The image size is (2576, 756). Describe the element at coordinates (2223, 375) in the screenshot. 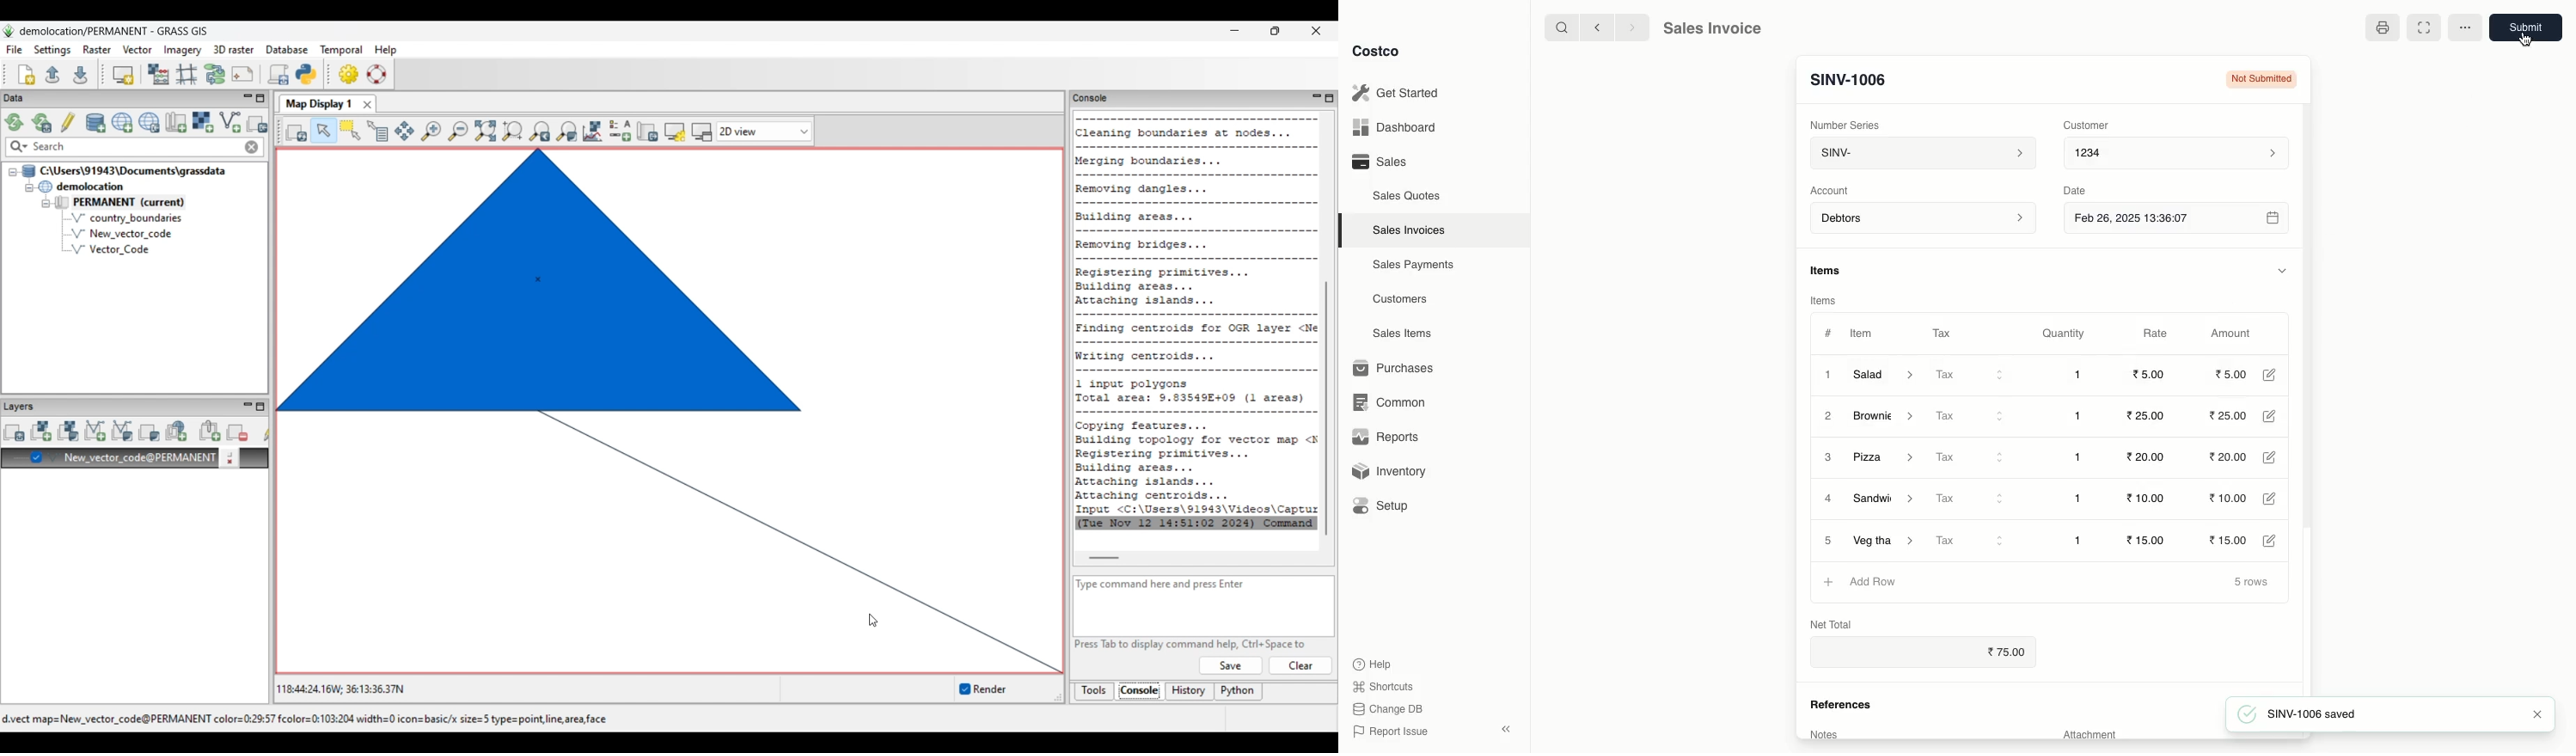

I see `20.00` at that location.